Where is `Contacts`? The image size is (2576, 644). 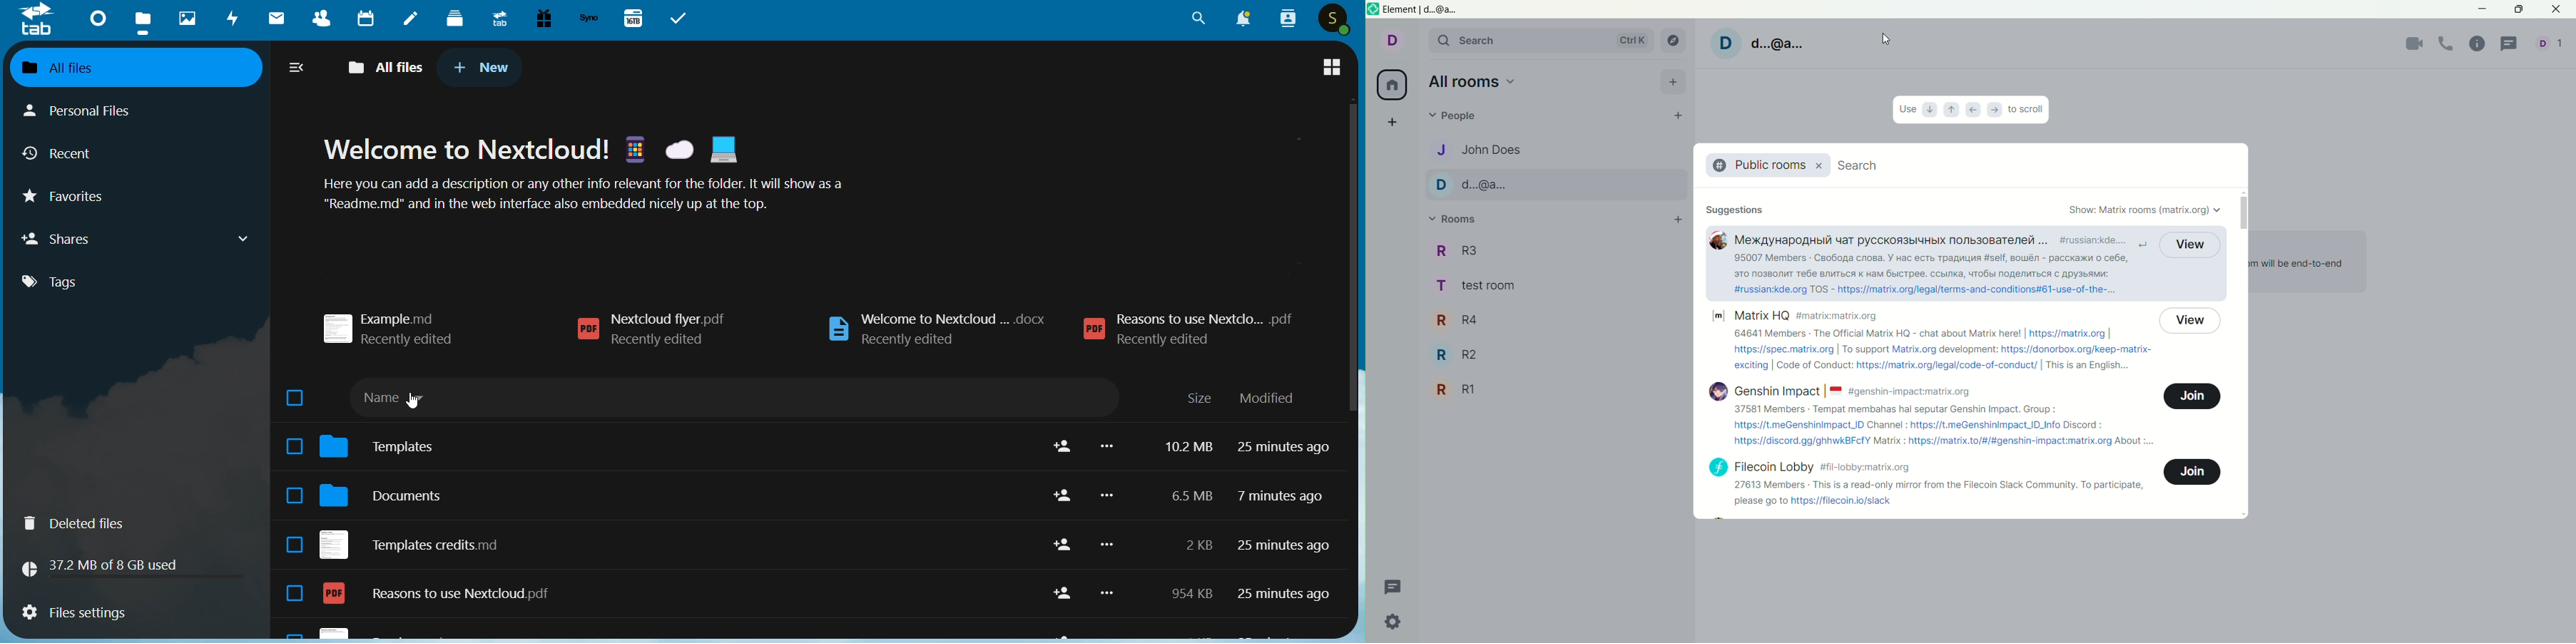 Contacts is located at coordinates (1286, 19).